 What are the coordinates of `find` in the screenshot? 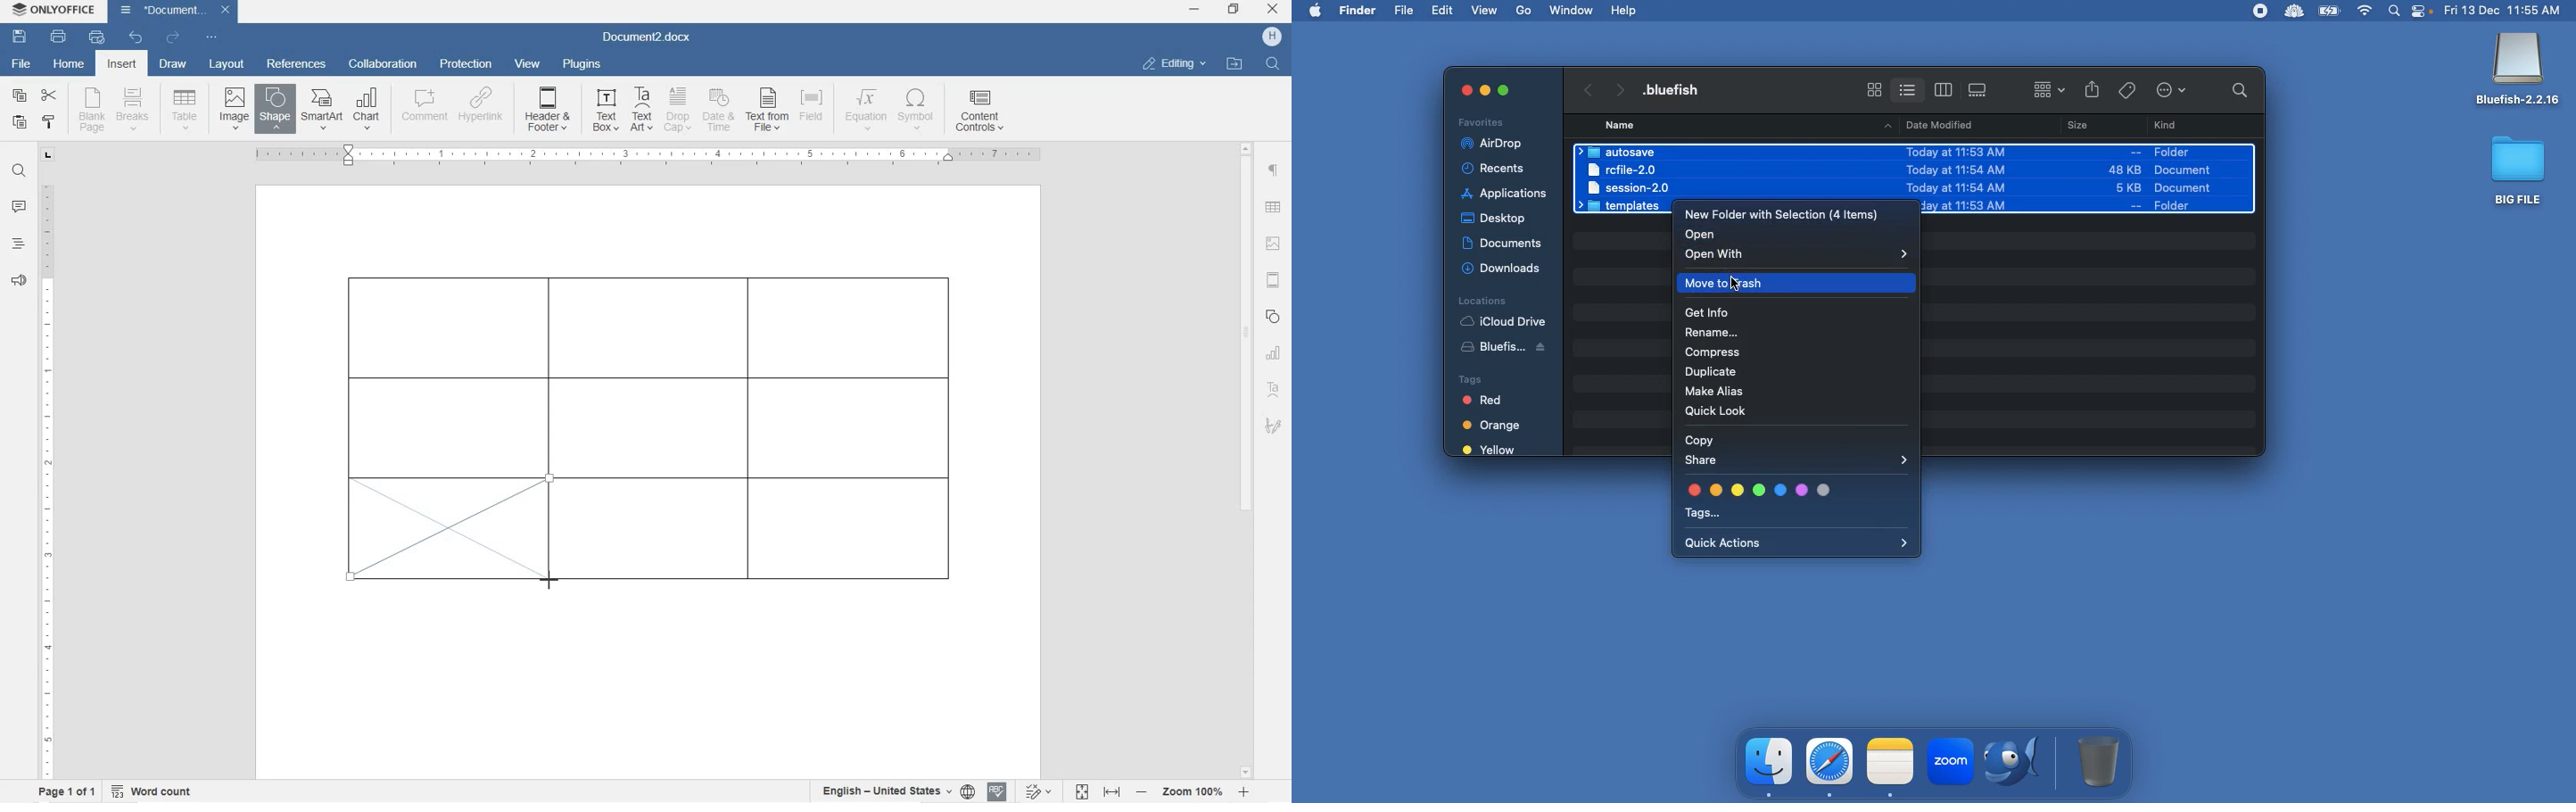 It's located at (20, 172).